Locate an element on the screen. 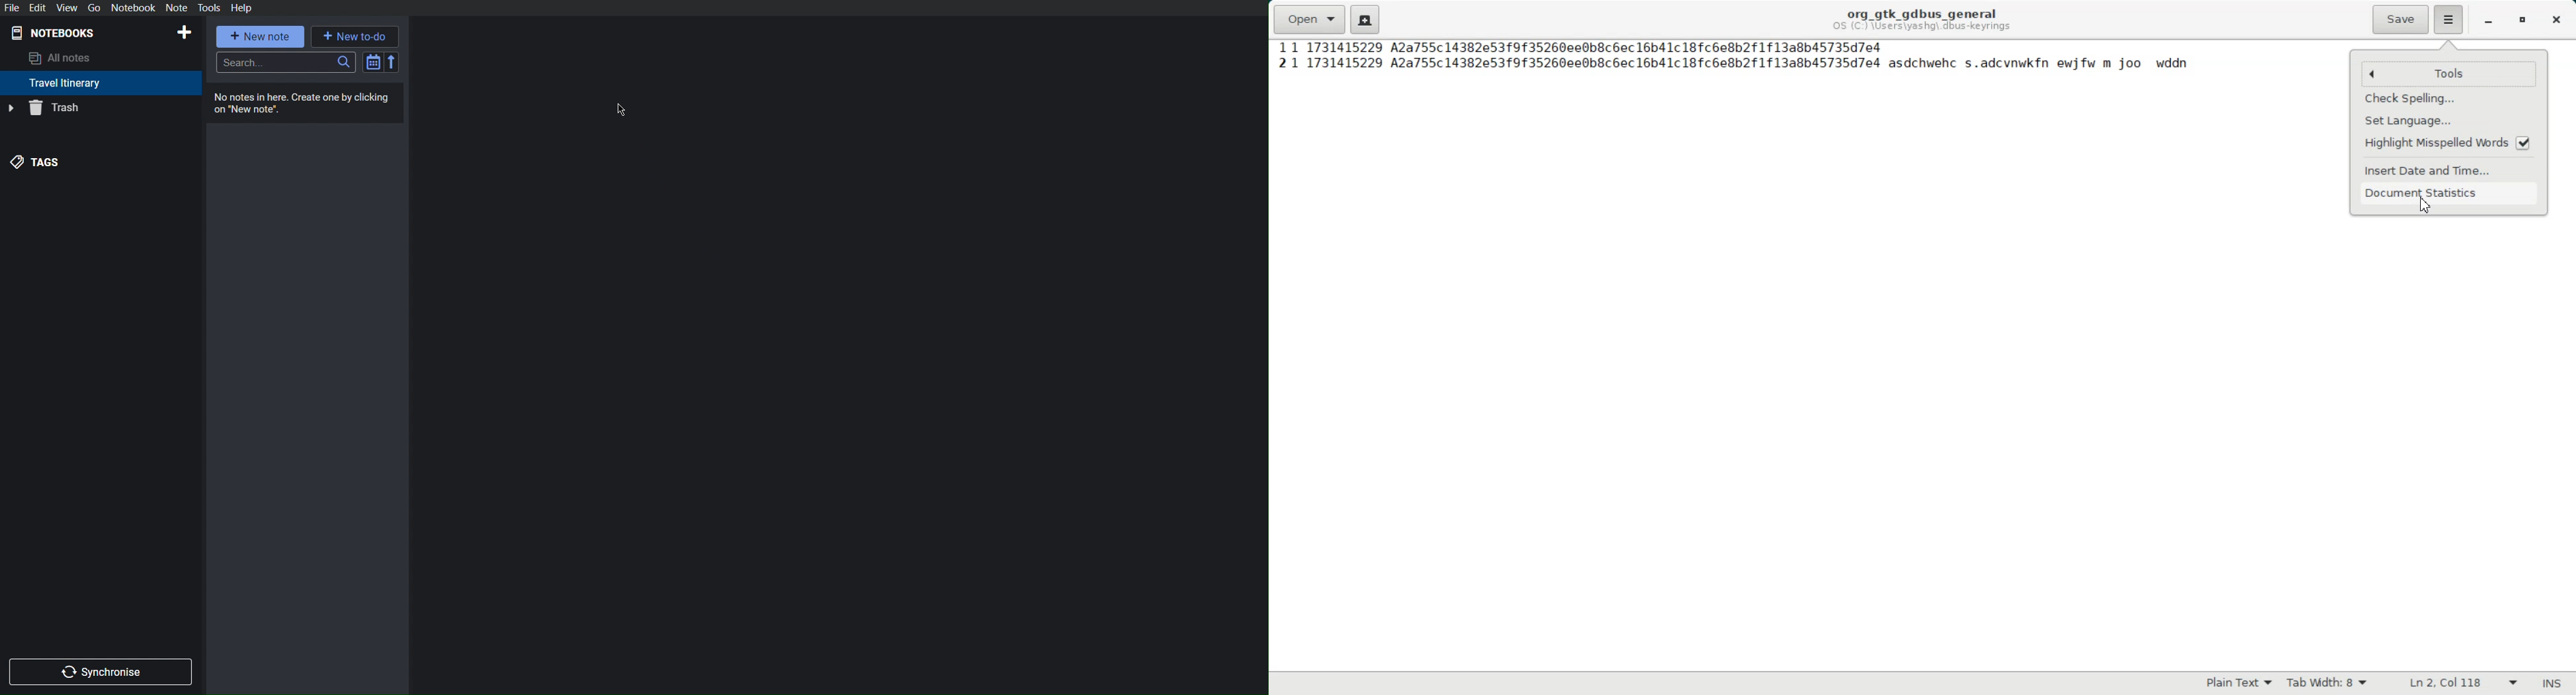 The image size is (2576, 700). No notes here. Create one by clicking on "New notes" is located at coordinates (302, 103).